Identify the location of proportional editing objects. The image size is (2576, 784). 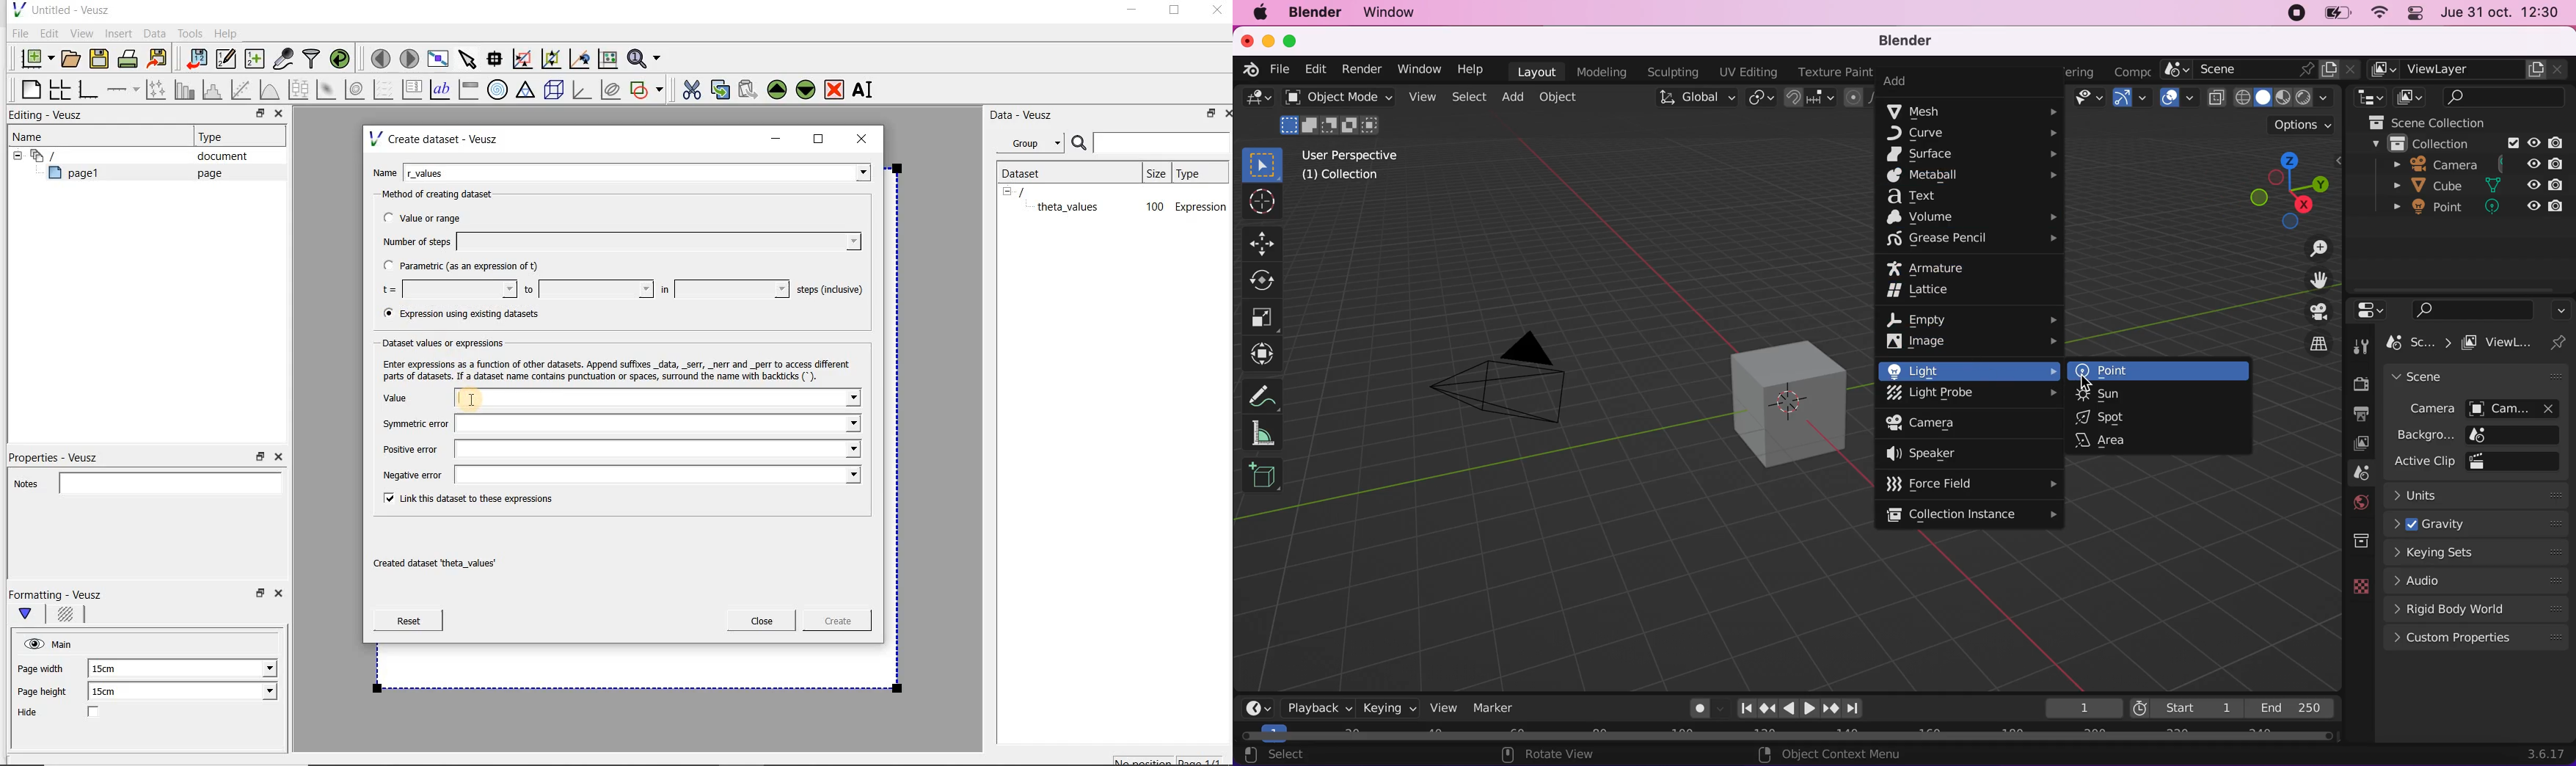
(1857, 97).